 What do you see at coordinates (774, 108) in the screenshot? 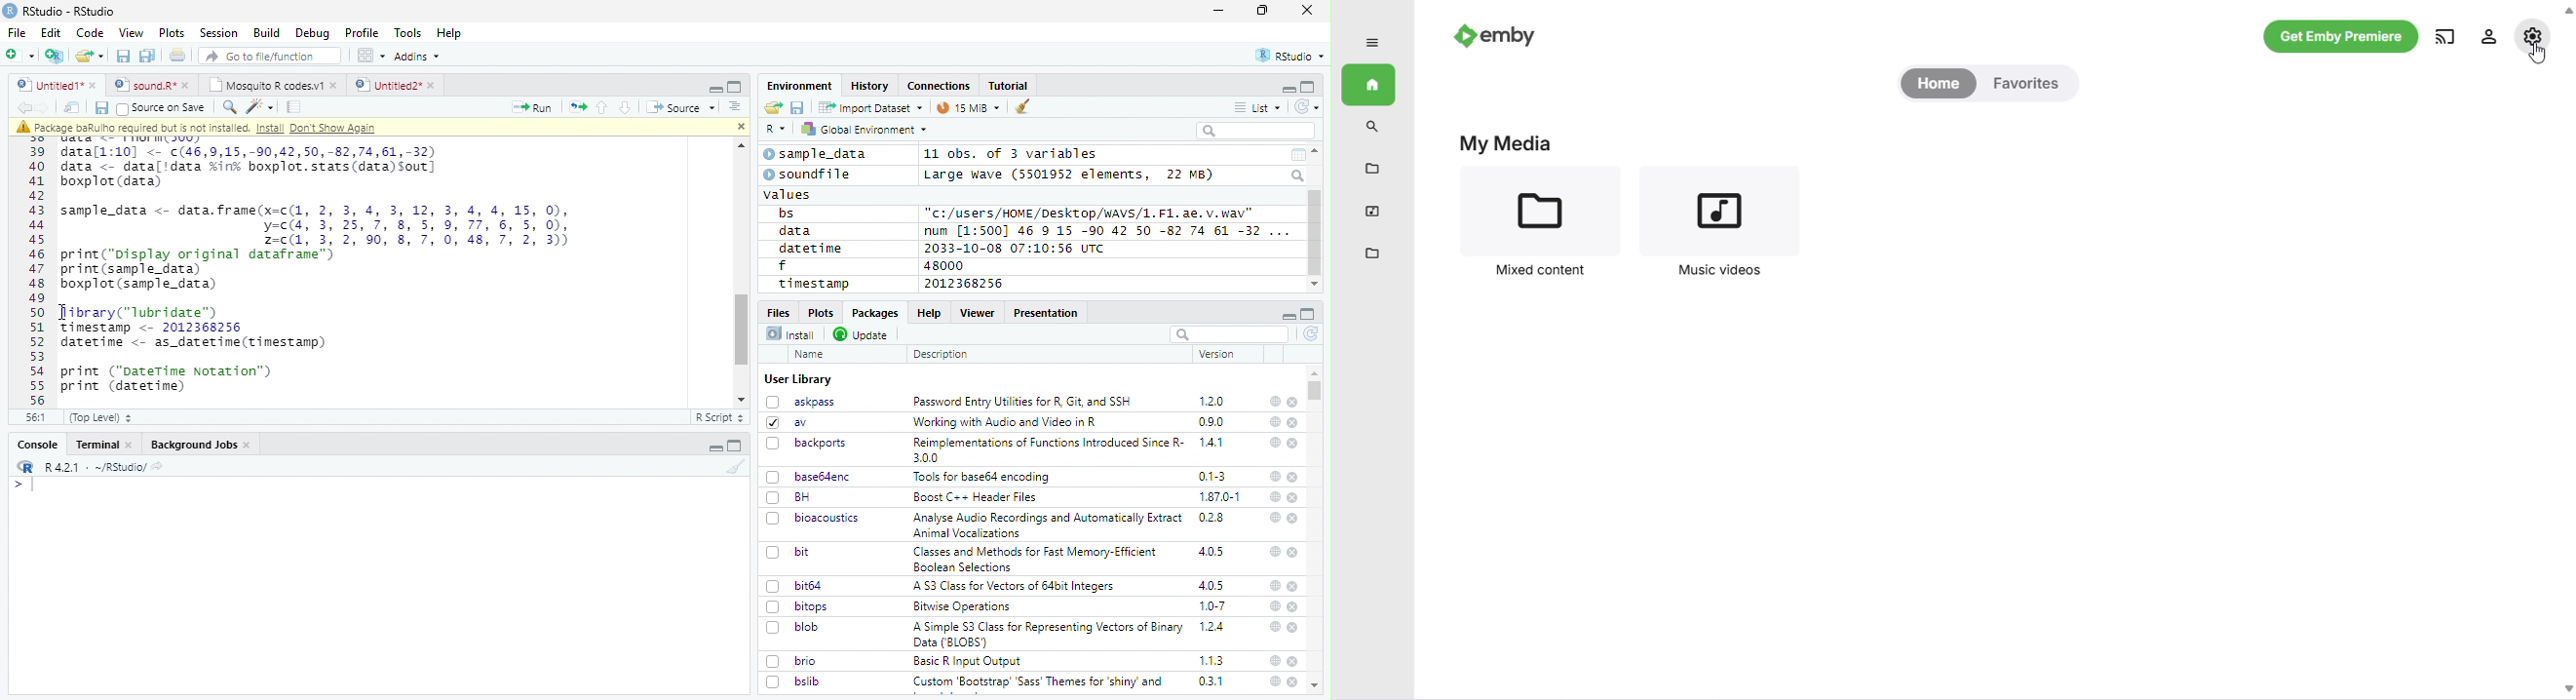
I see `Load workspace` at bounding box center [774, 108].